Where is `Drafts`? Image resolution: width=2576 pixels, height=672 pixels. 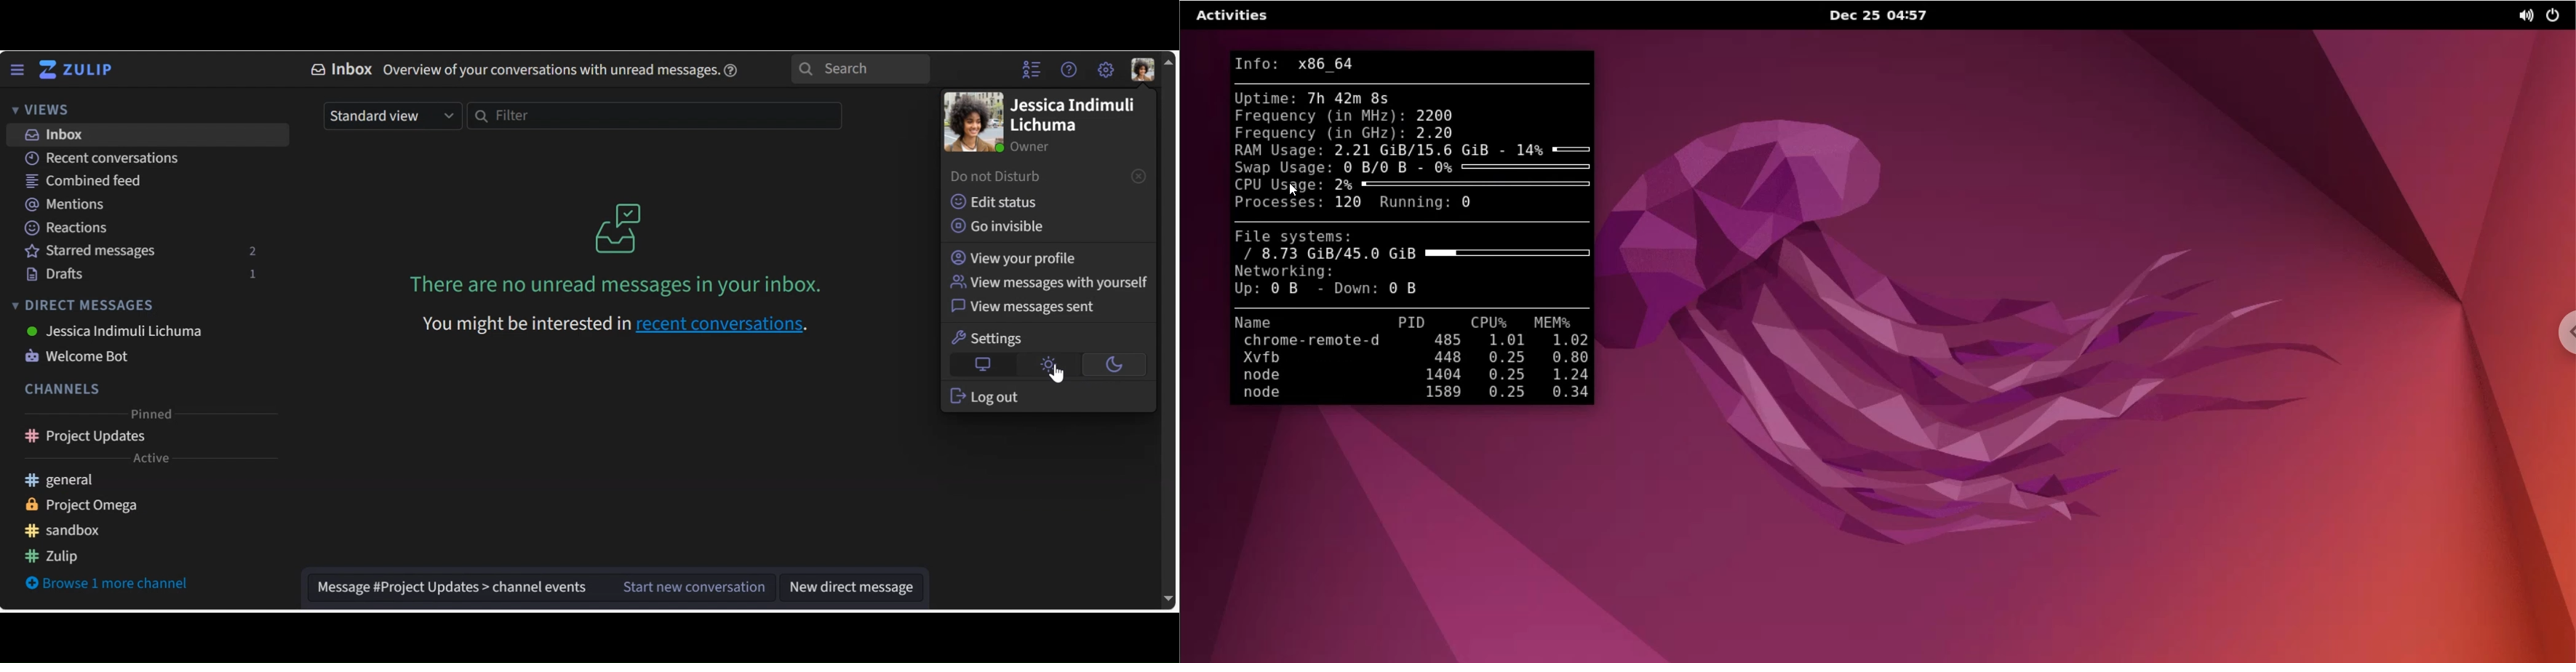 Drafts is located at coordinates (144, 274).